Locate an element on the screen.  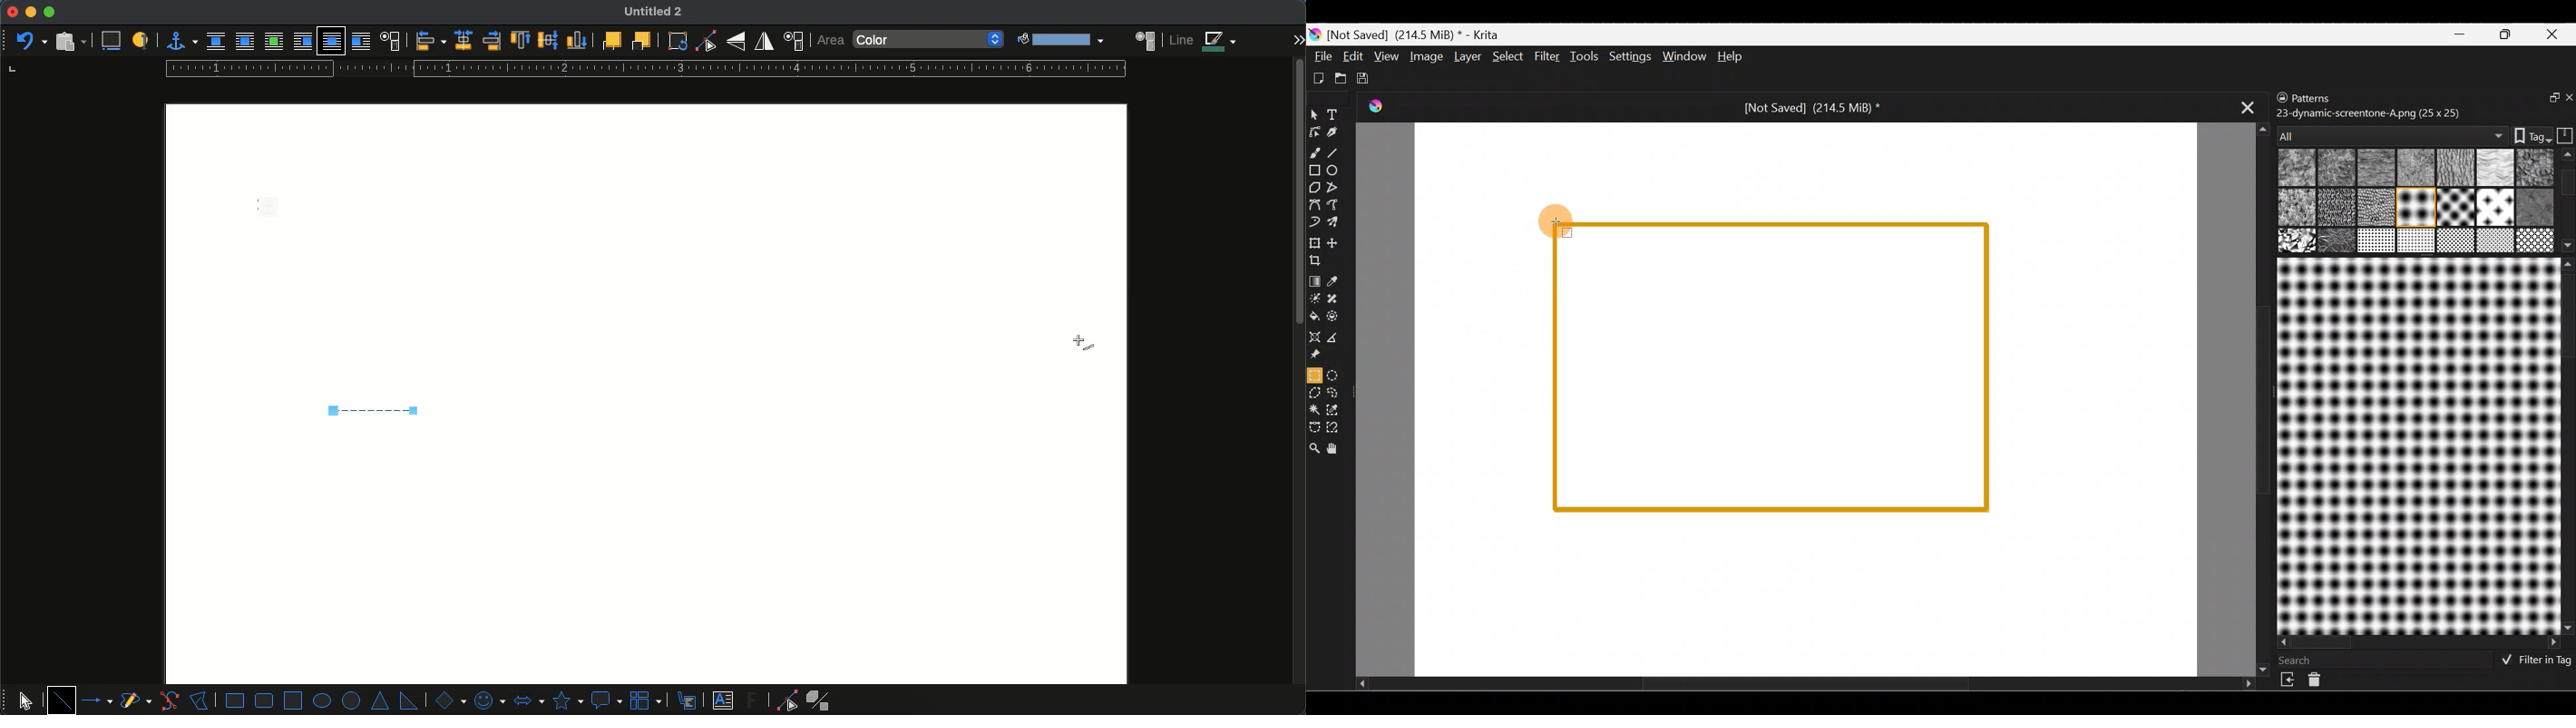
Text tool is located at coordinates (1335, 114).